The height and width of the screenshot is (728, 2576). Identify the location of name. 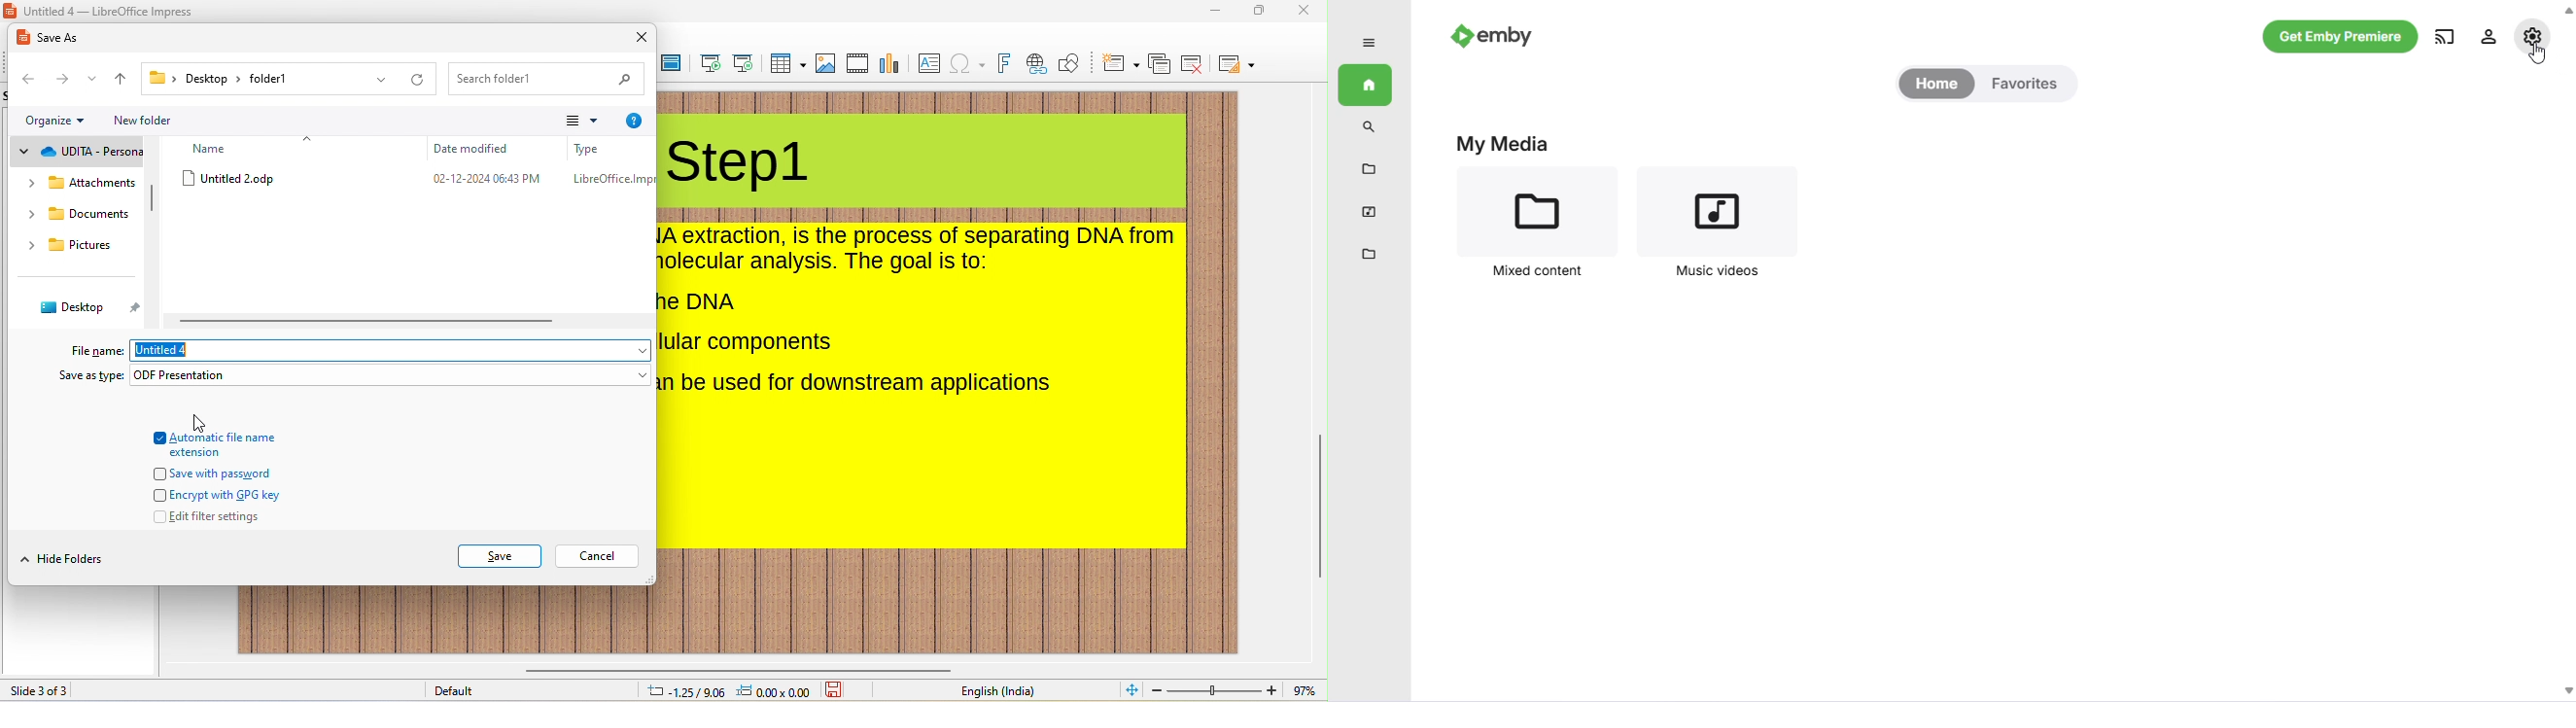
(219, 148).